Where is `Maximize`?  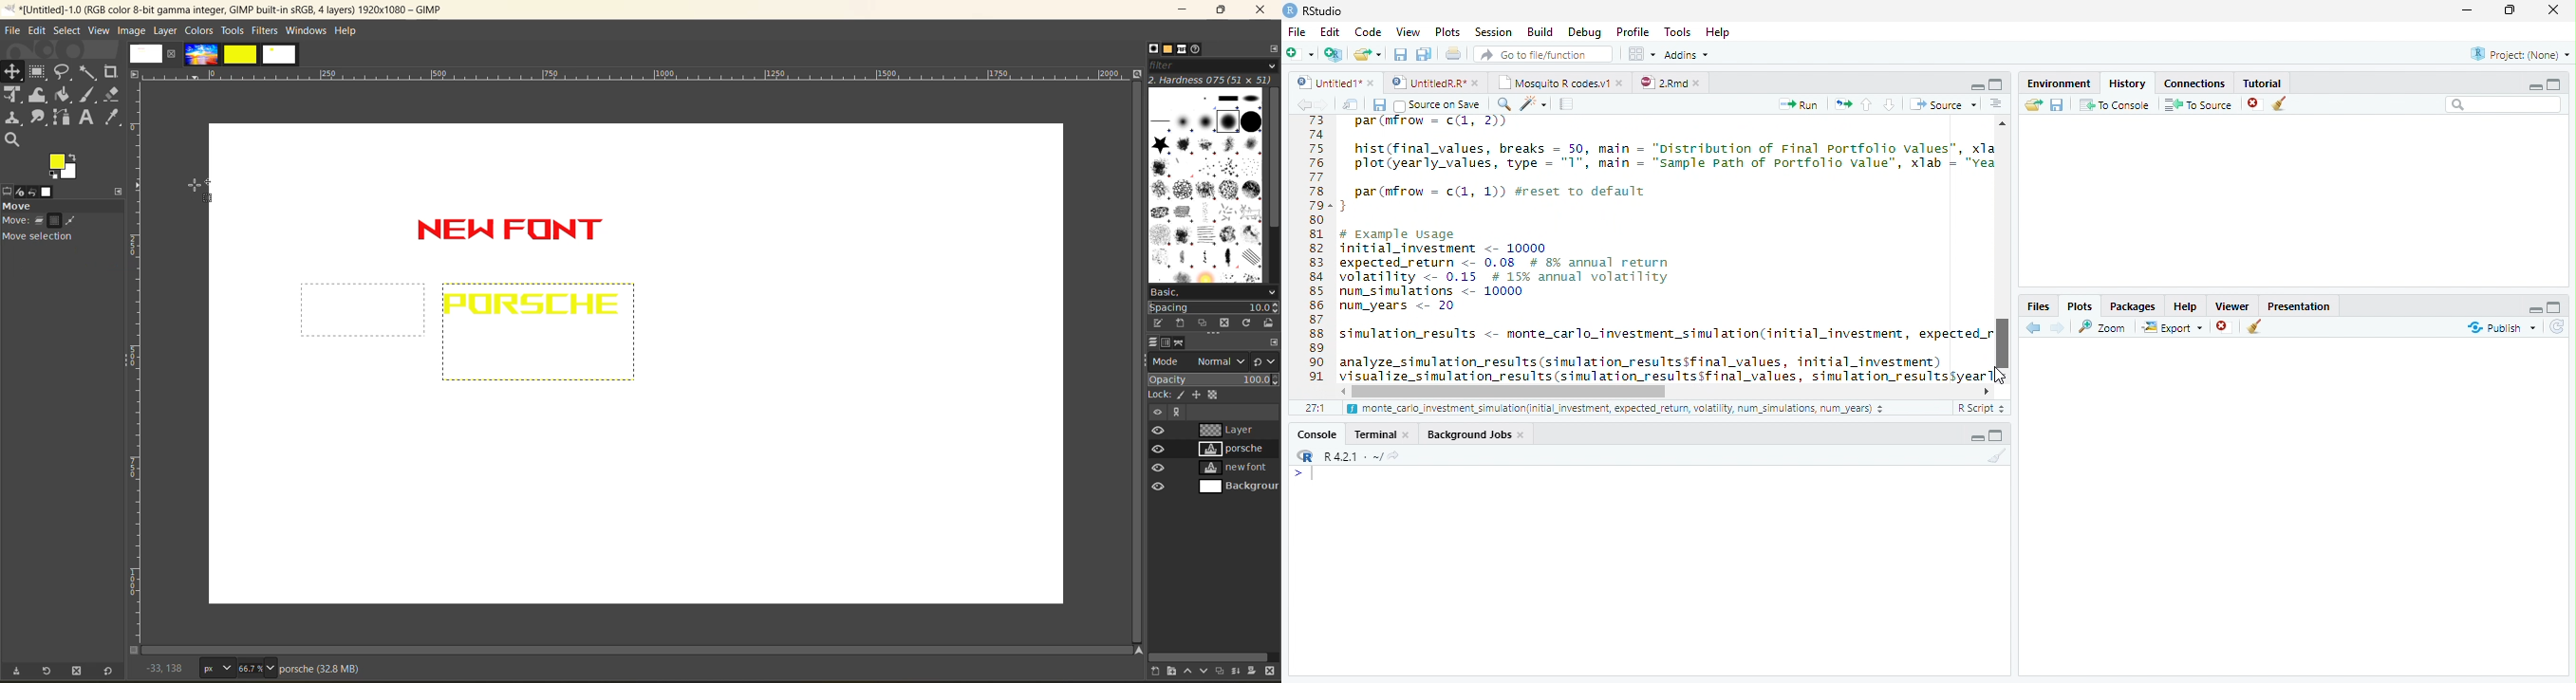 Maximize is located at coordinates (2514, 11).